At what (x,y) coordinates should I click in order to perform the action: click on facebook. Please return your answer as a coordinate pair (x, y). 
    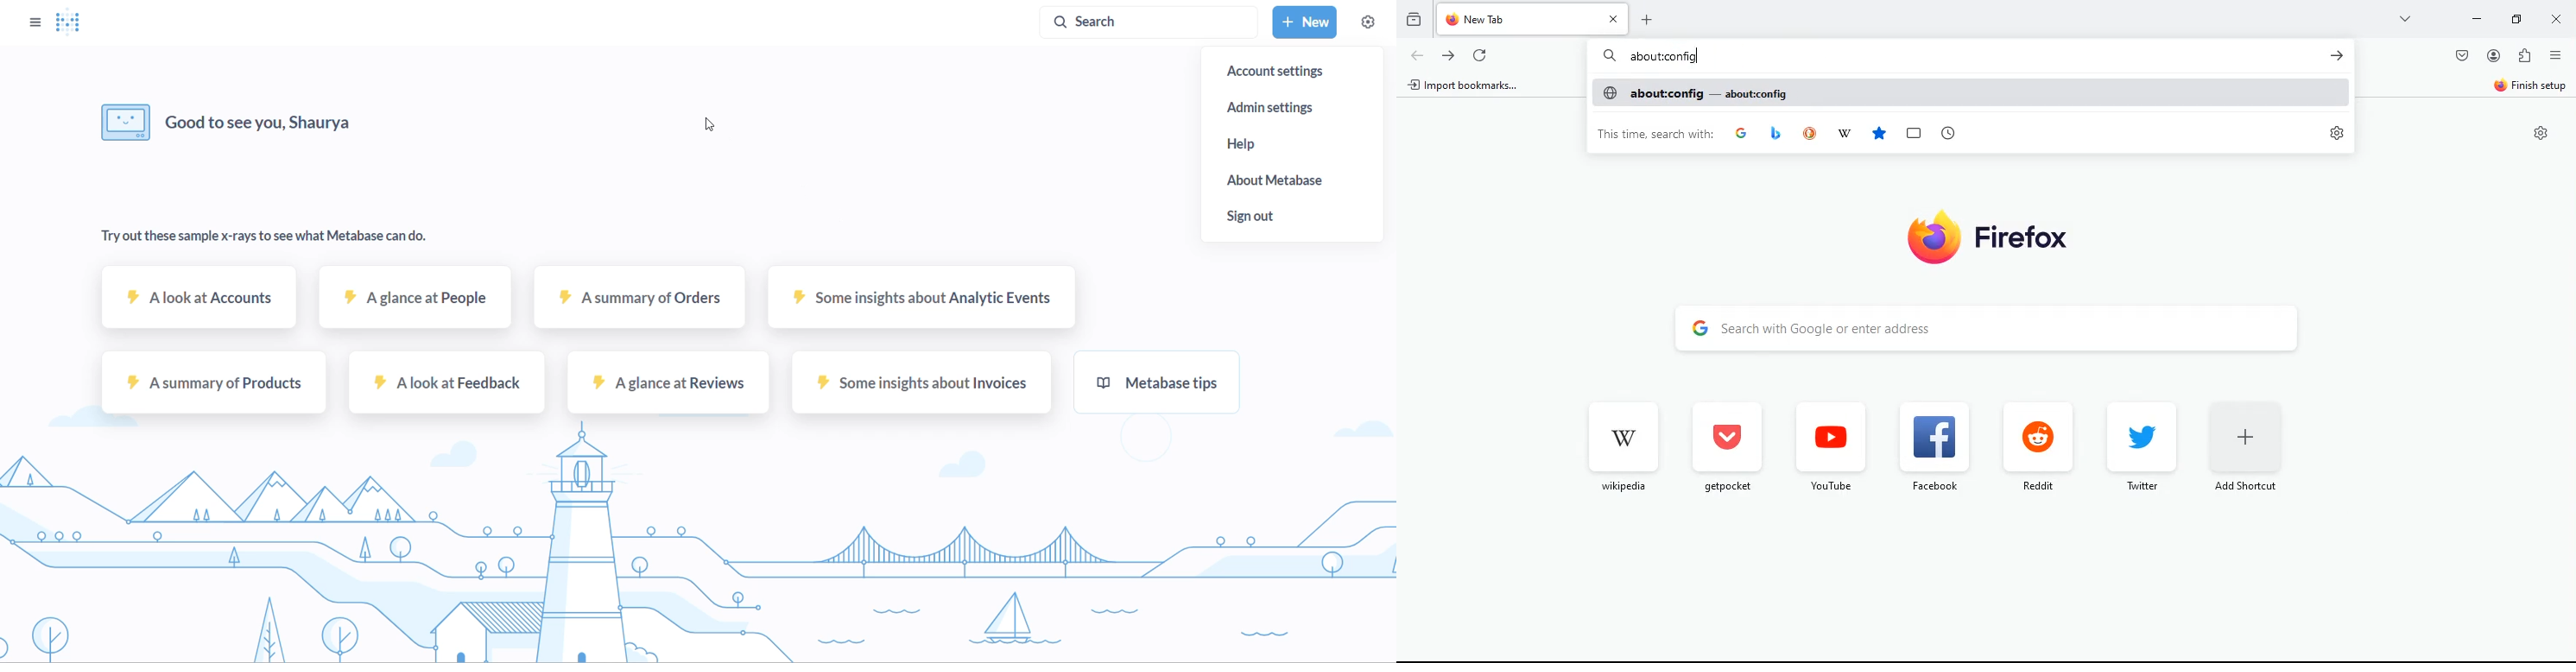
    Looking at the image, I should click on (1931, 445).